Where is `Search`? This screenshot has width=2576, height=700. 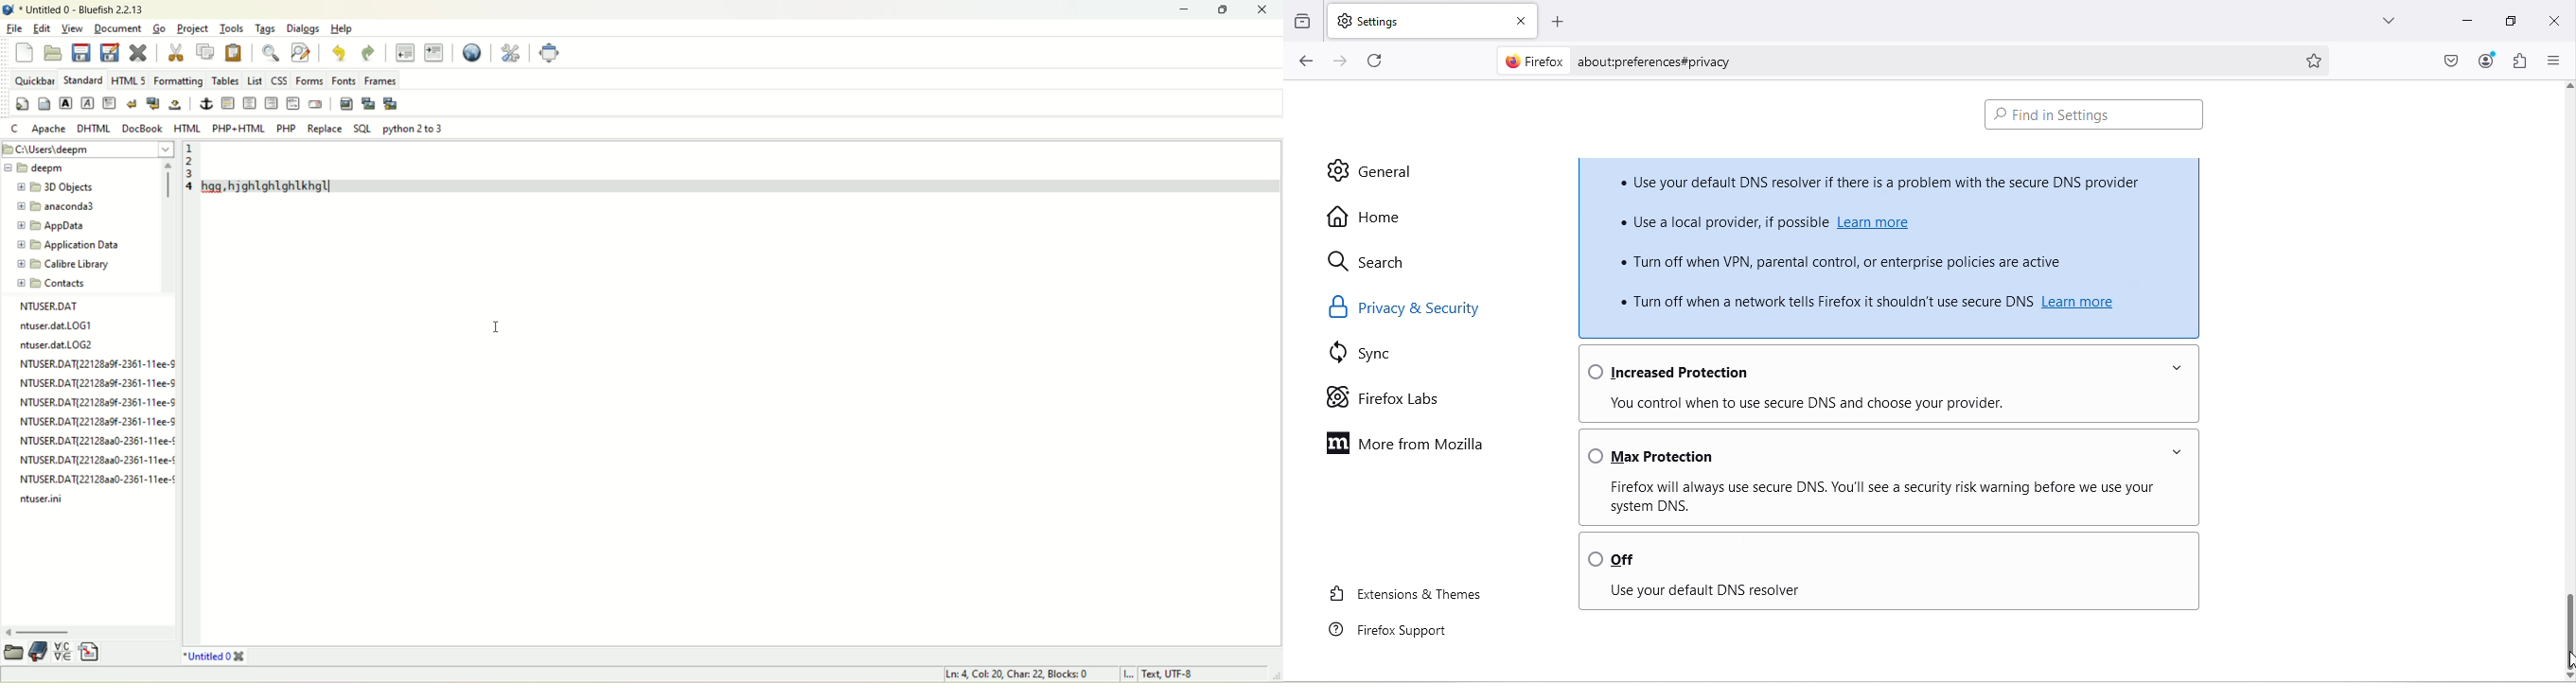 Search is located at coordinates (1372, 263).